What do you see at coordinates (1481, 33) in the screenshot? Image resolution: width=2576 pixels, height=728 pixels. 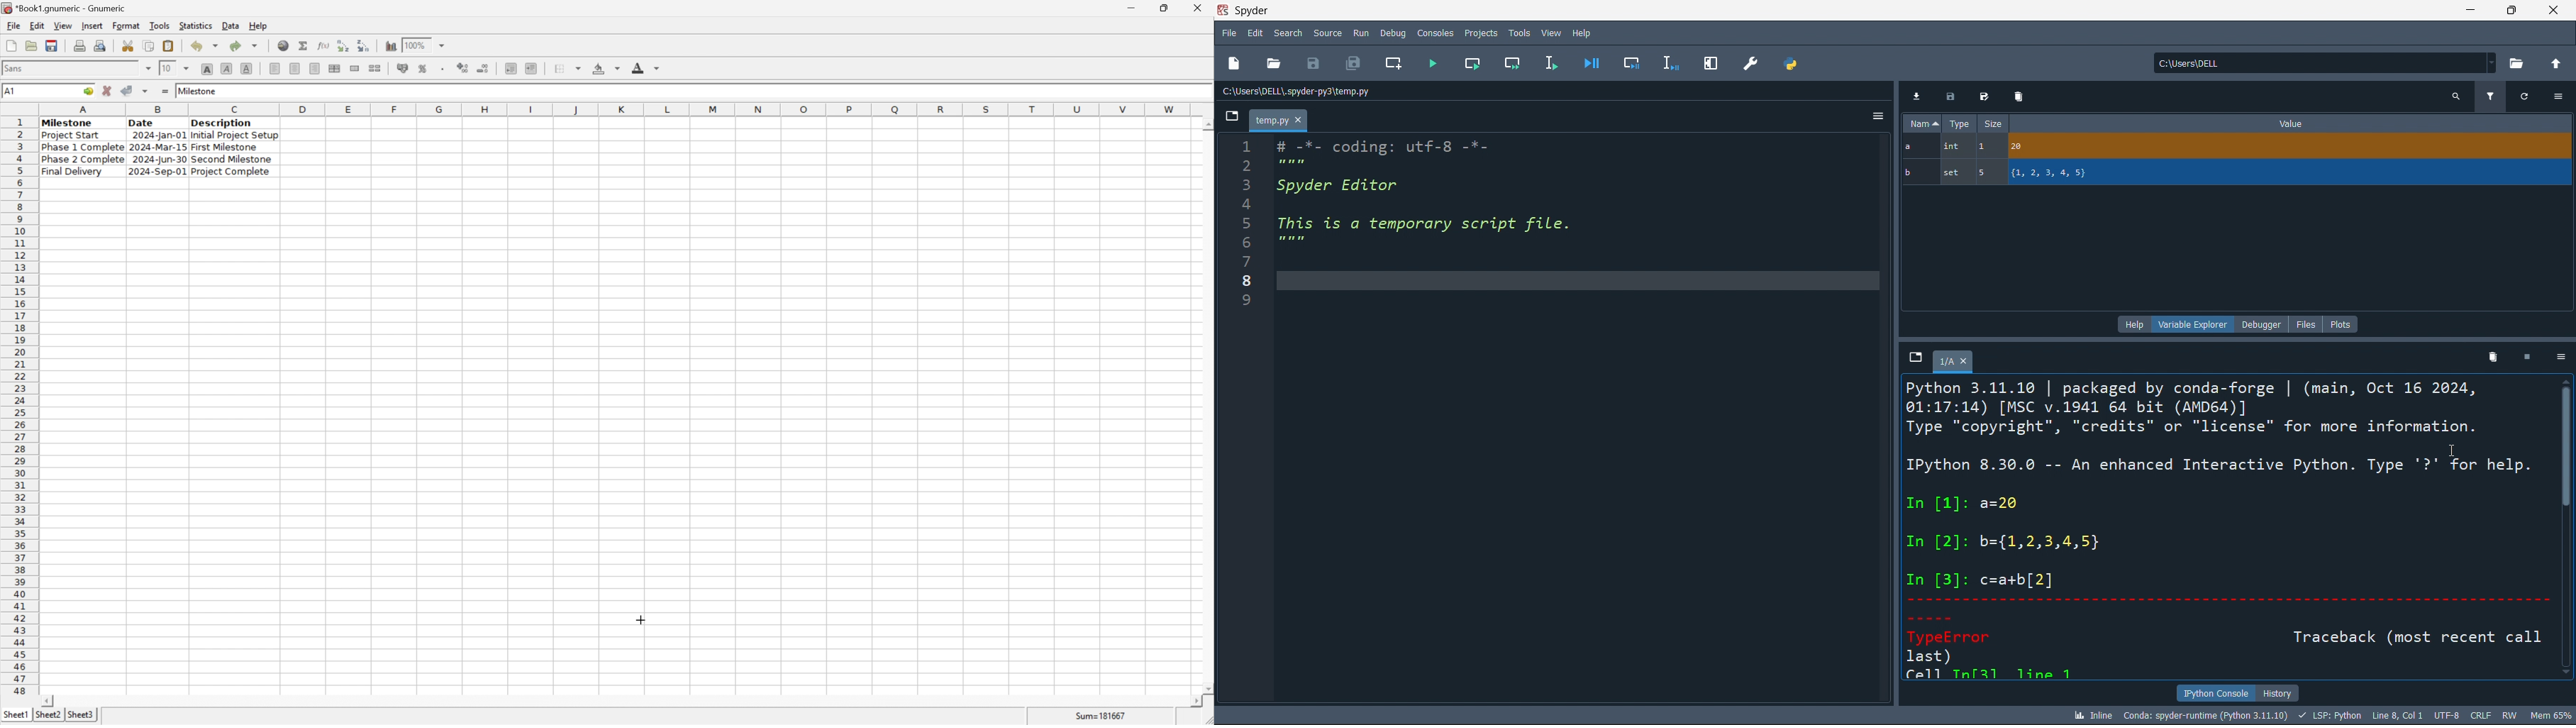 I see `PROJECTS` at bounding box center [1481, 33].